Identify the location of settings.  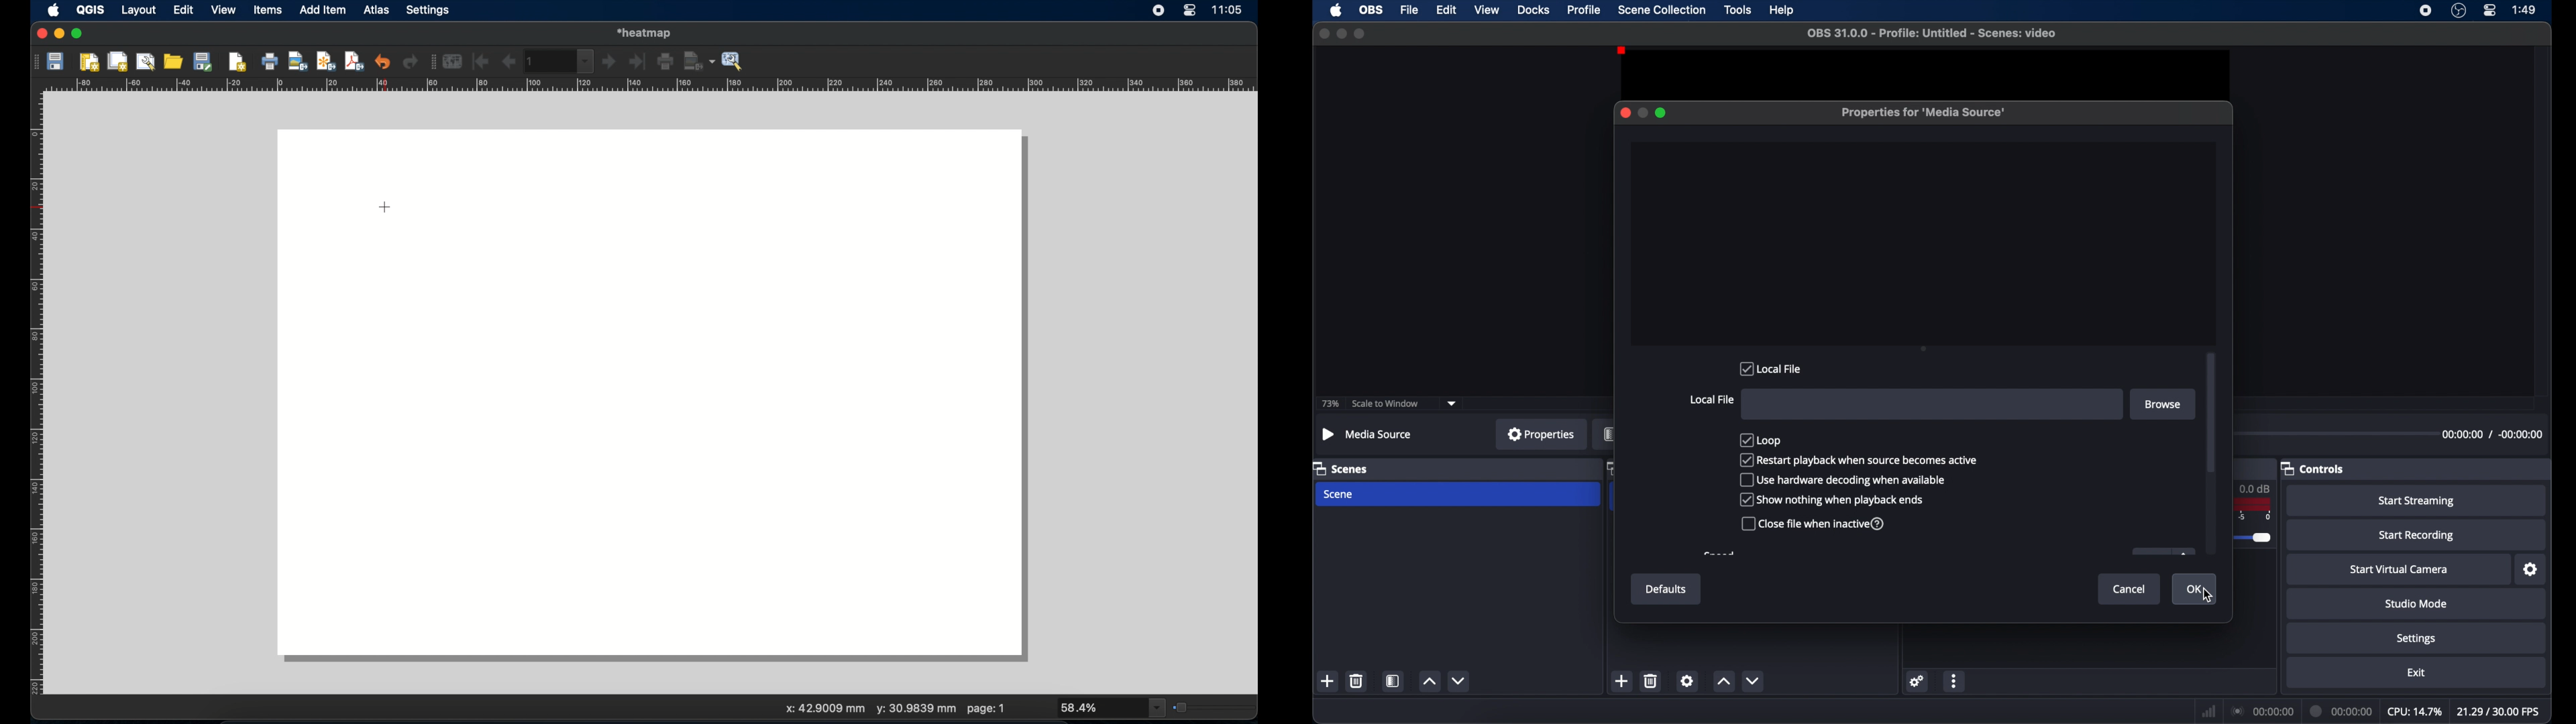
(1917, 681).